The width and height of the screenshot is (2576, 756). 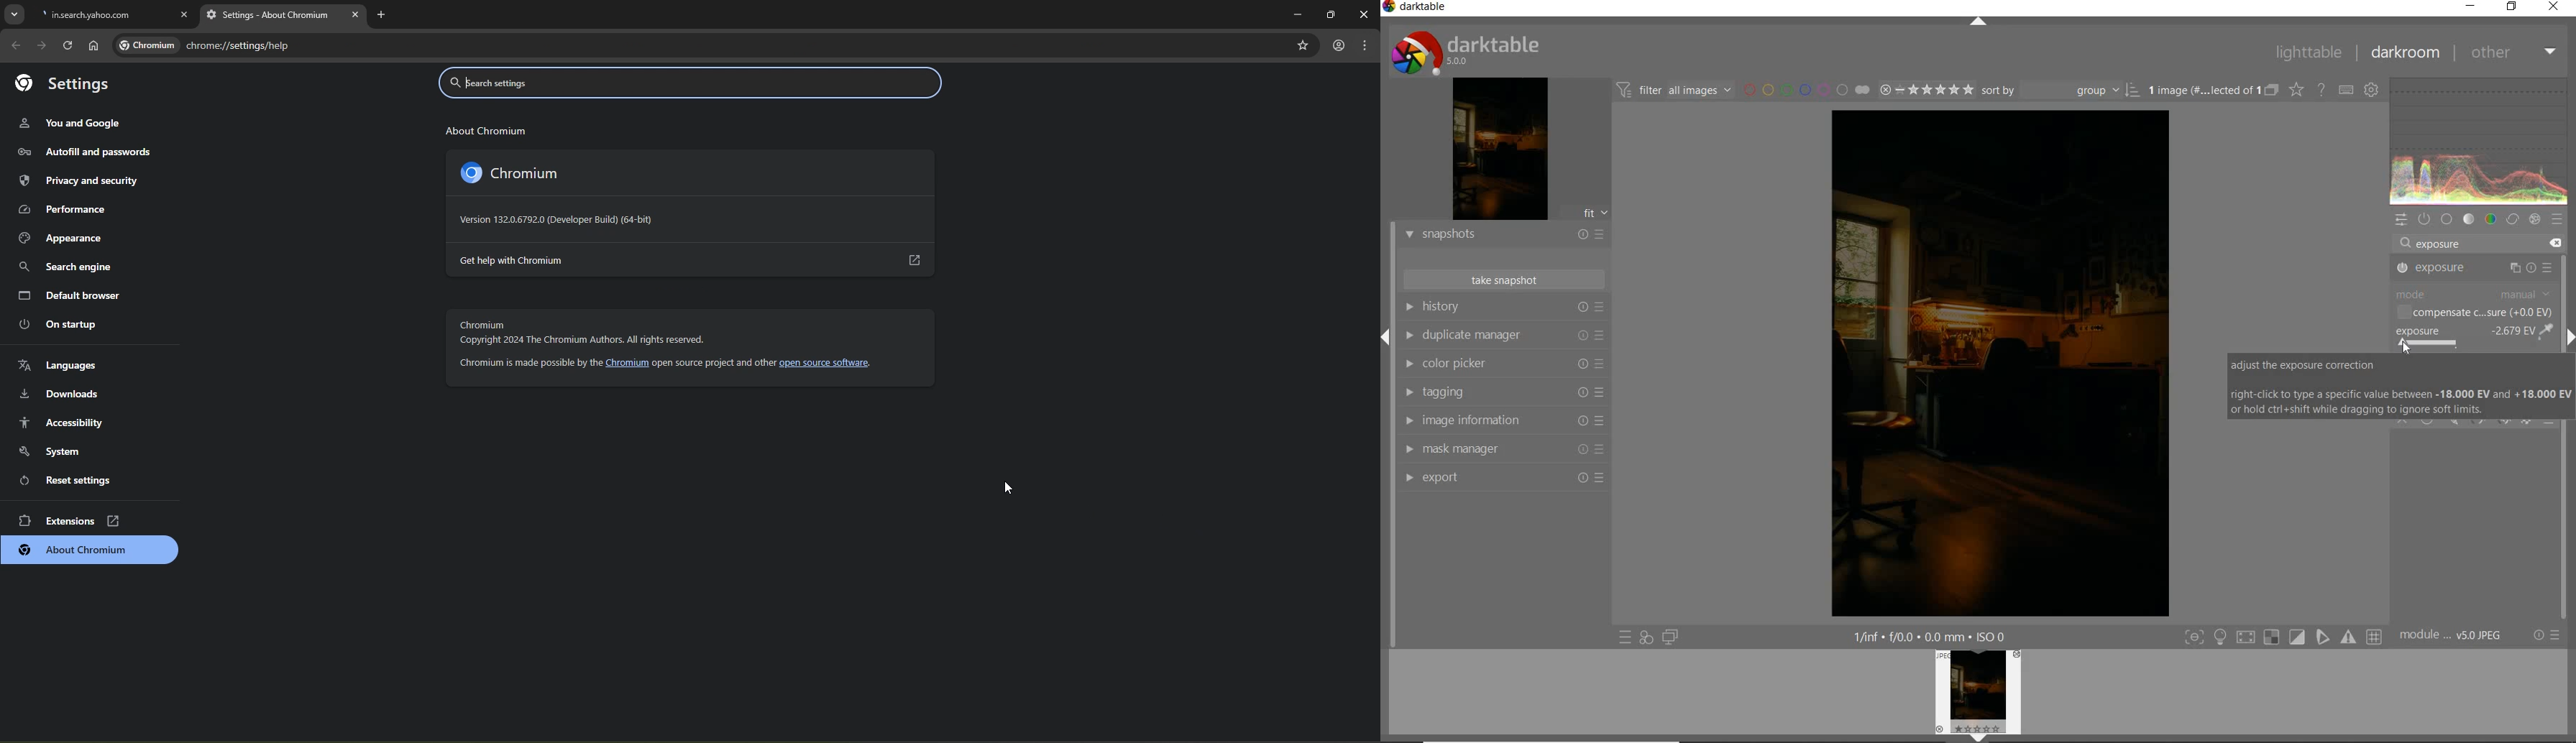 I want to click on Reset setting, so click(x=76, y=479).